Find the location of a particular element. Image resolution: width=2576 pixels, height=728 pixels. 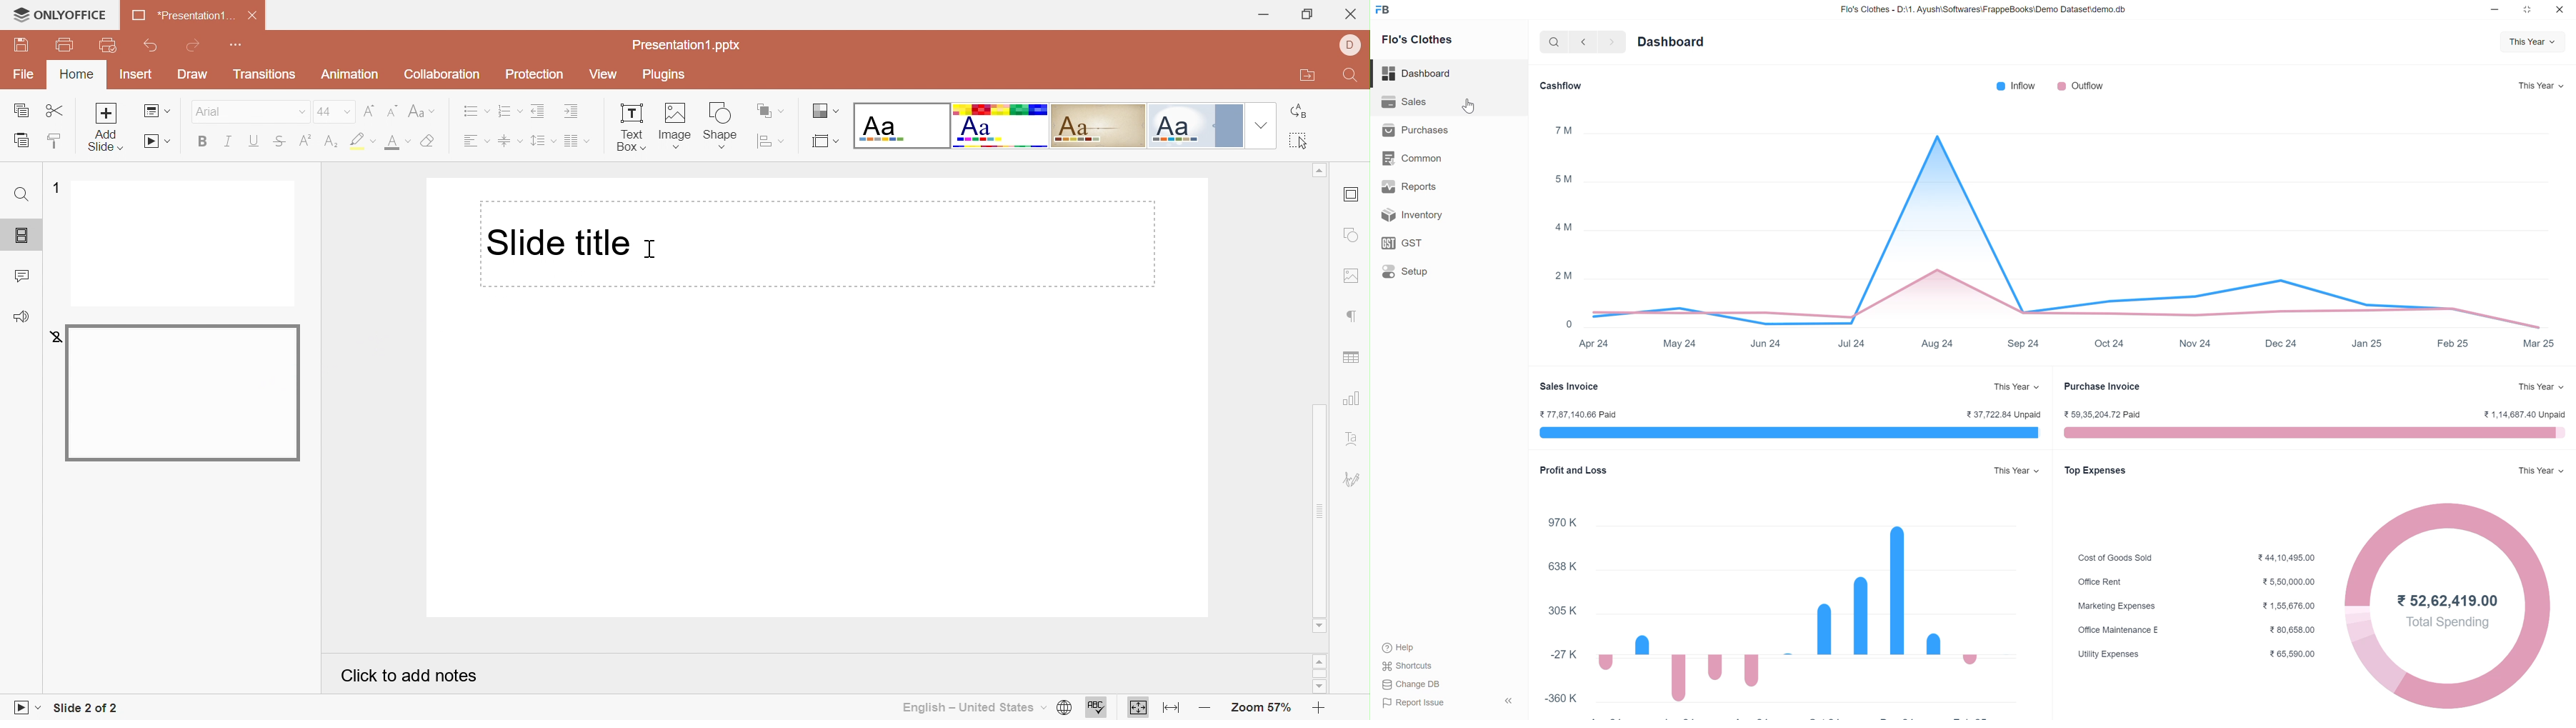

Strikethrough is located at coordinates (278, 141).